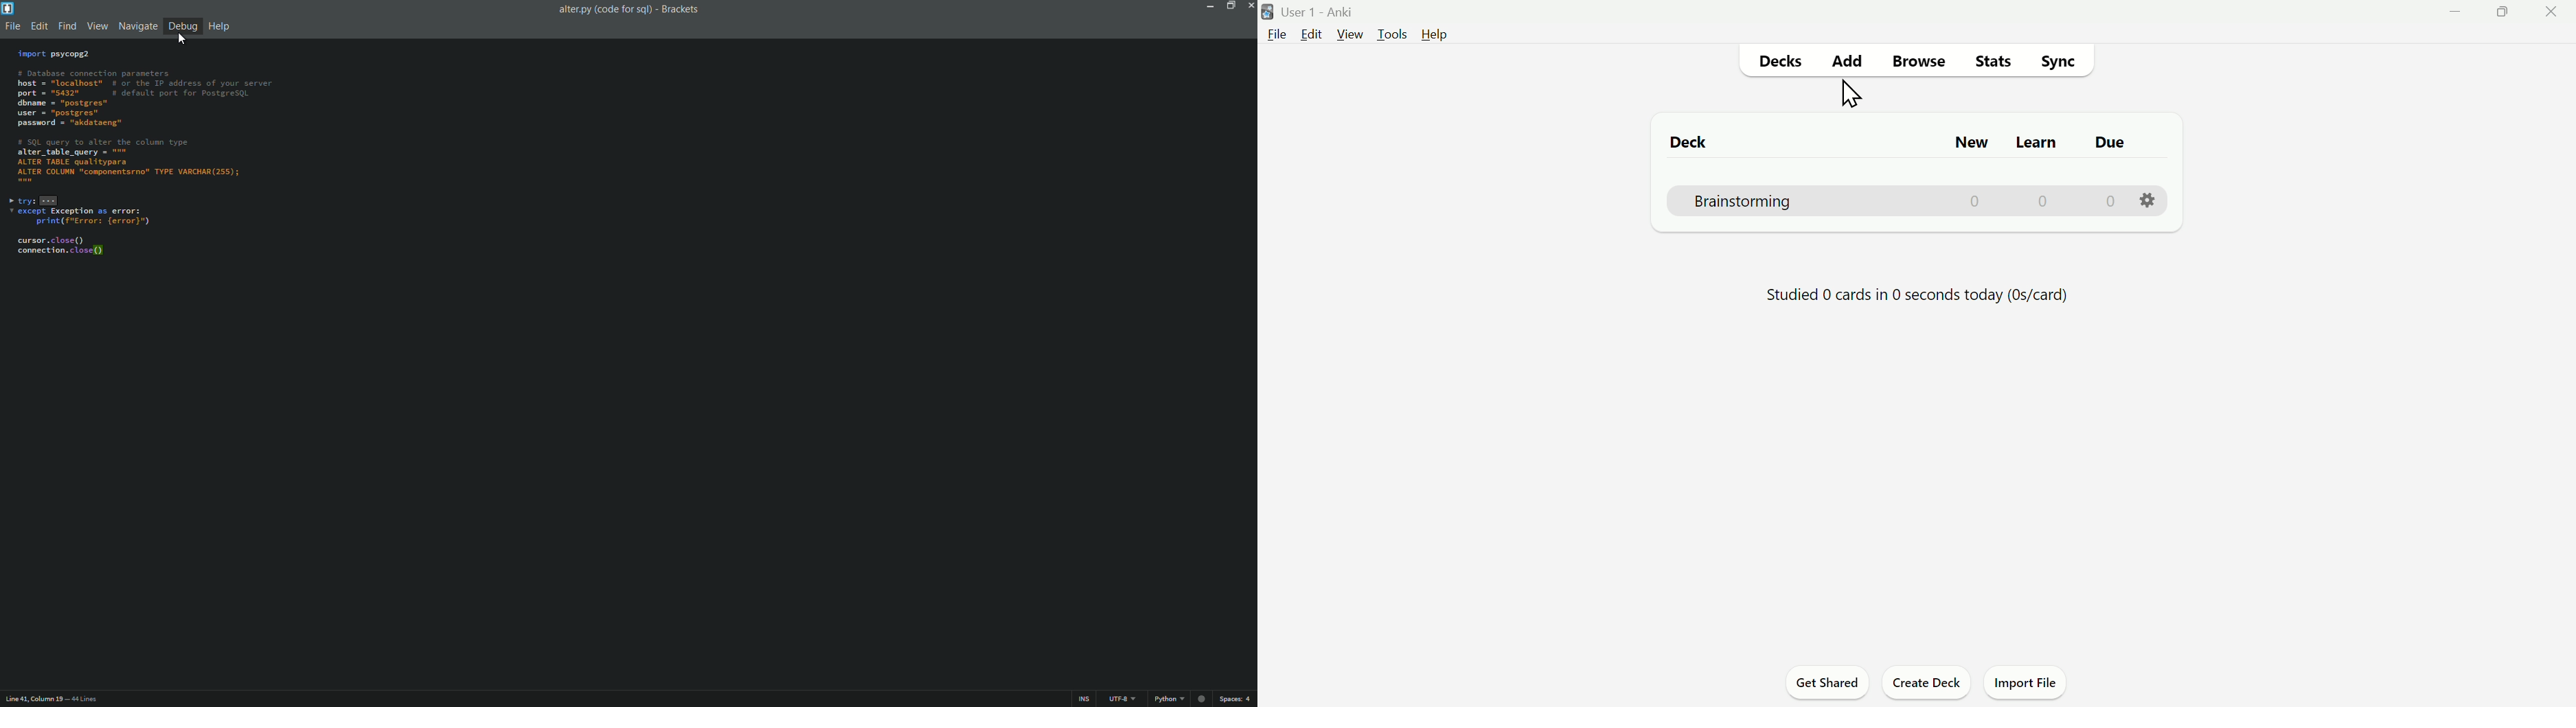 This screenshot has width=2576, height=728. I want to click on , so click(1389, 32).